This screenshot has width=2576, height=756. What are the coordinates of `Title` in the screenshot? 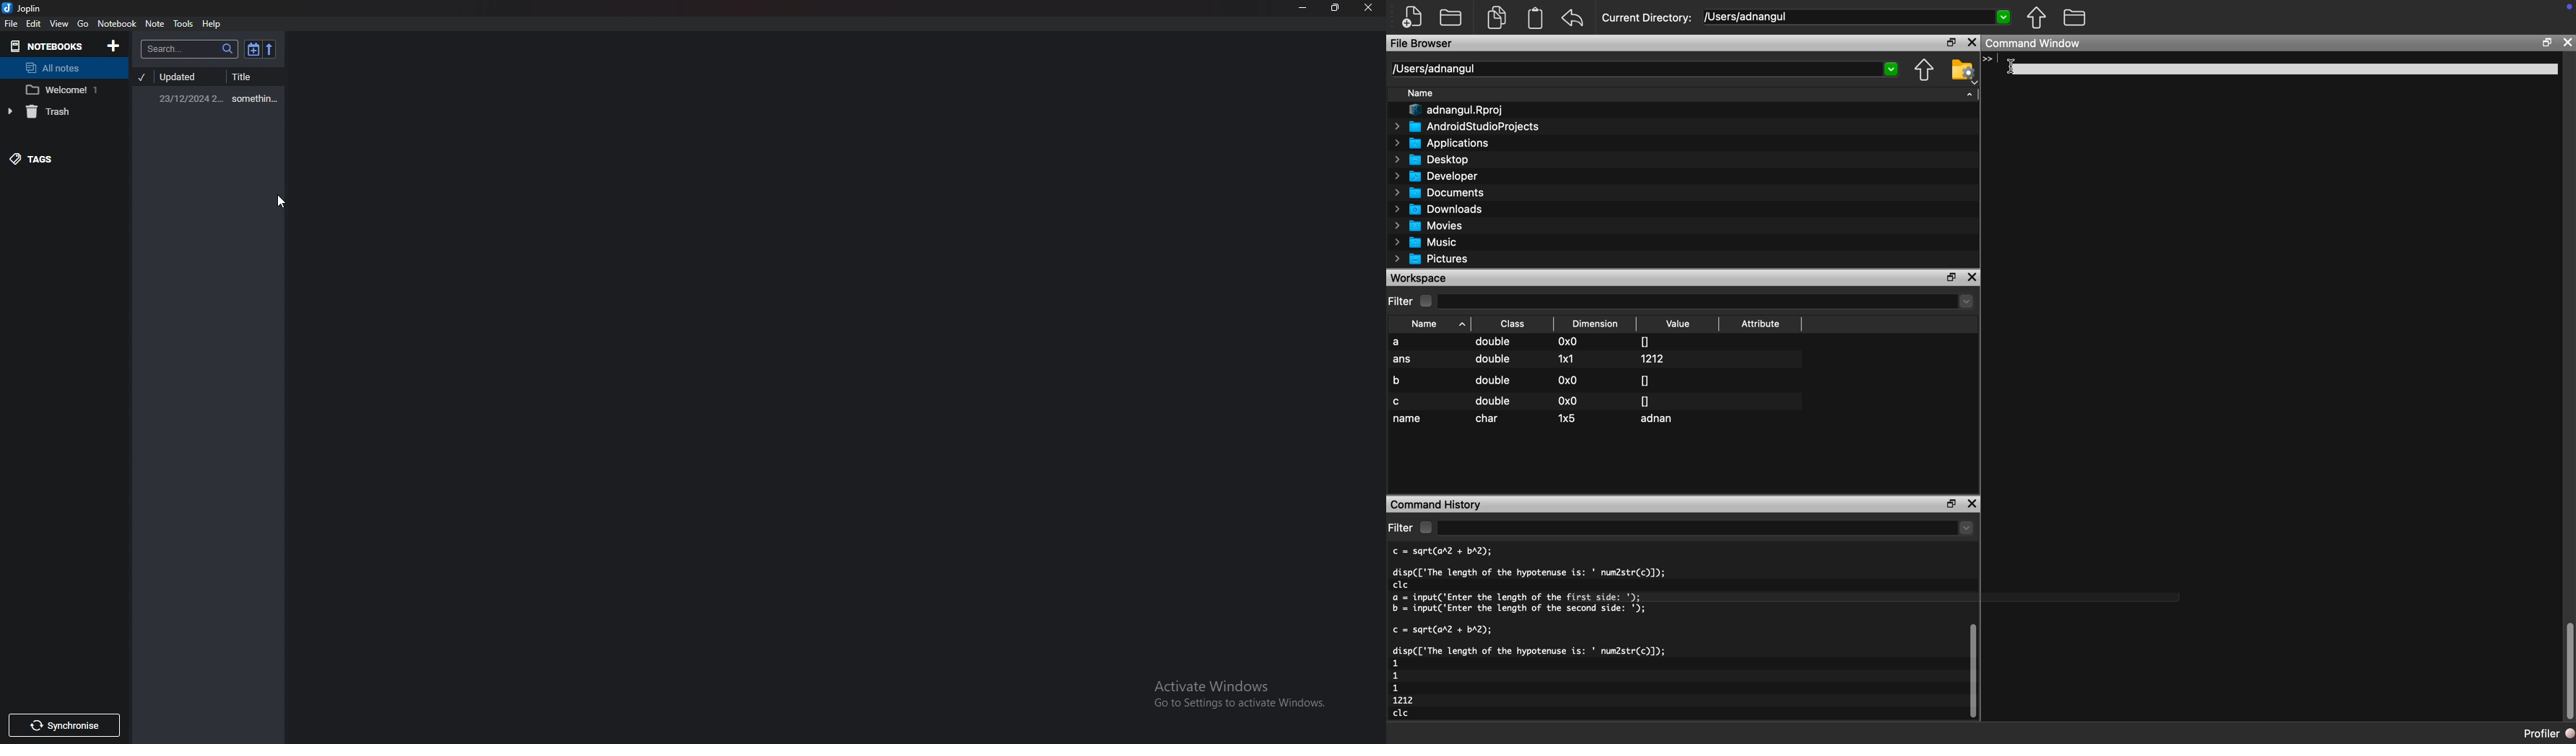 It's located at (258, 77).